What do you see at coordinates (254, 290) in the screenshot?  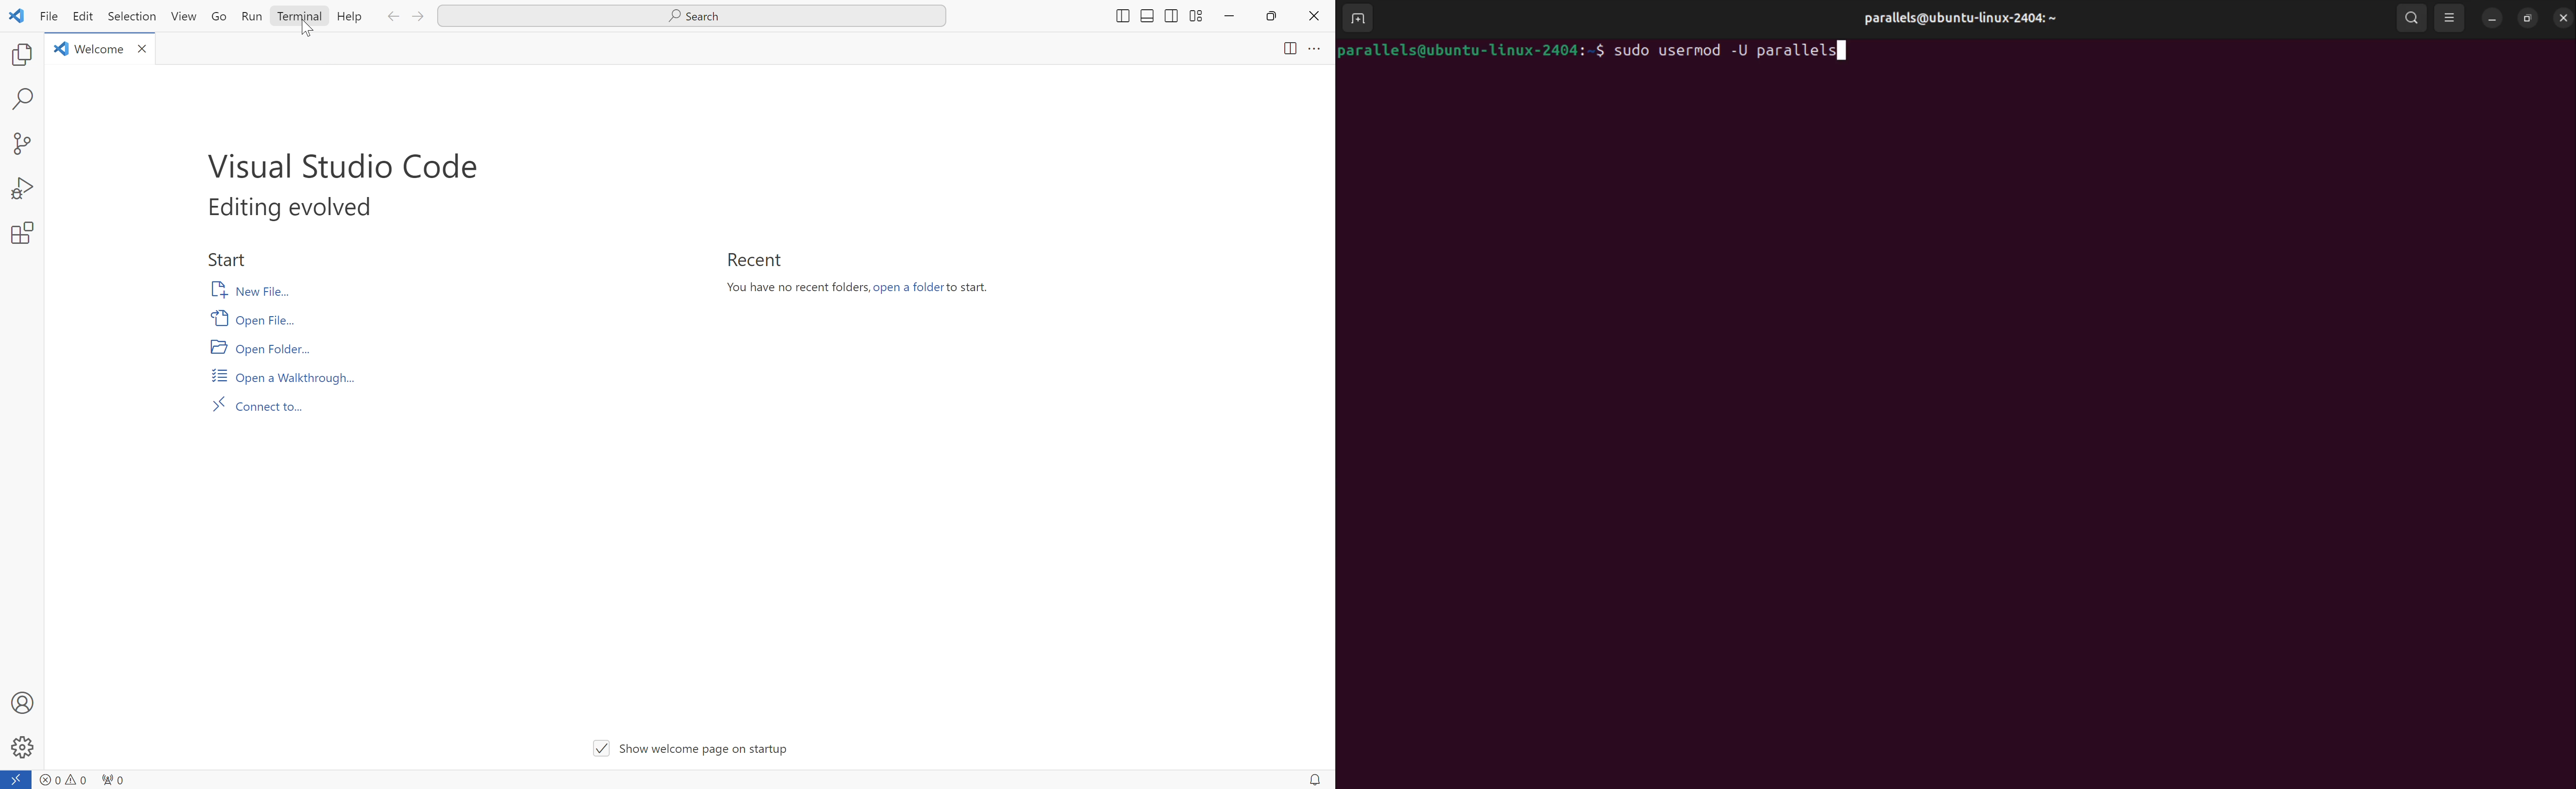 I see `New File...` at bounding box center [254, 290].